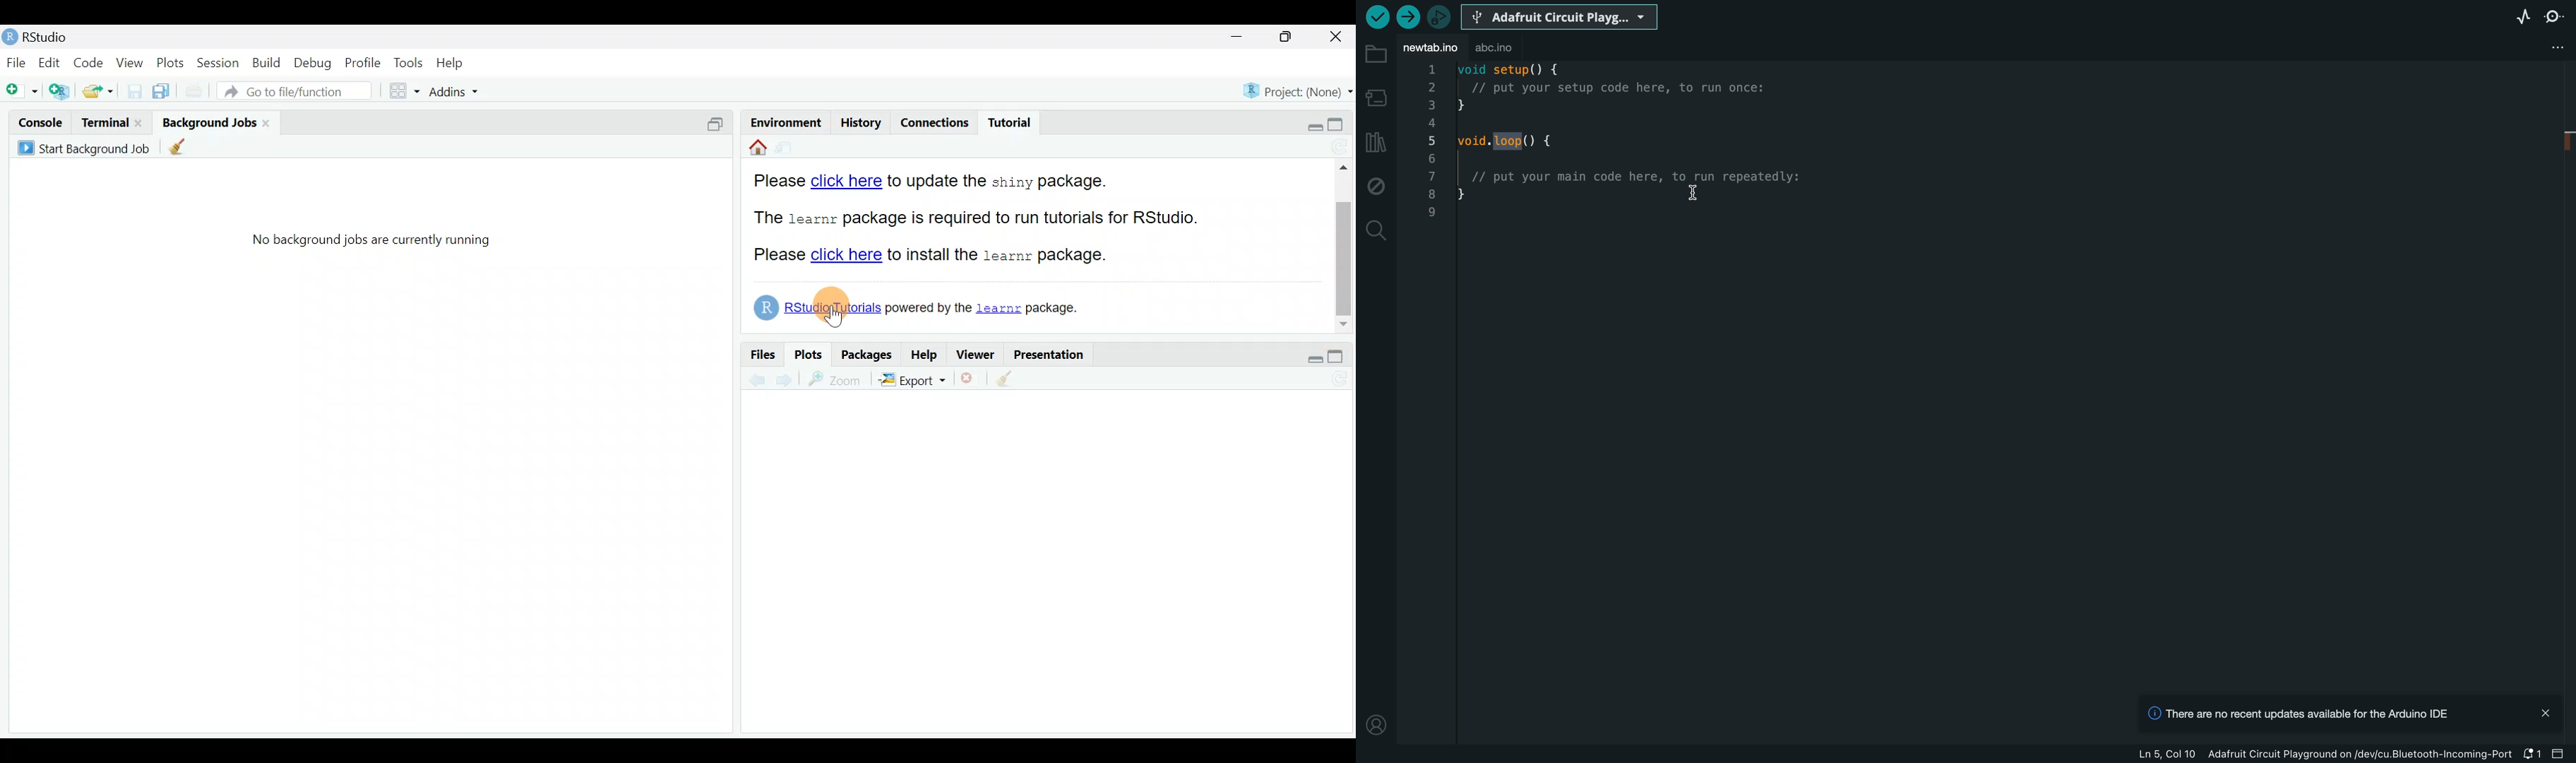  What do you see at coordinates (21, 92) in the screenshot?
I see `New file` at bounding box center [21, 92].